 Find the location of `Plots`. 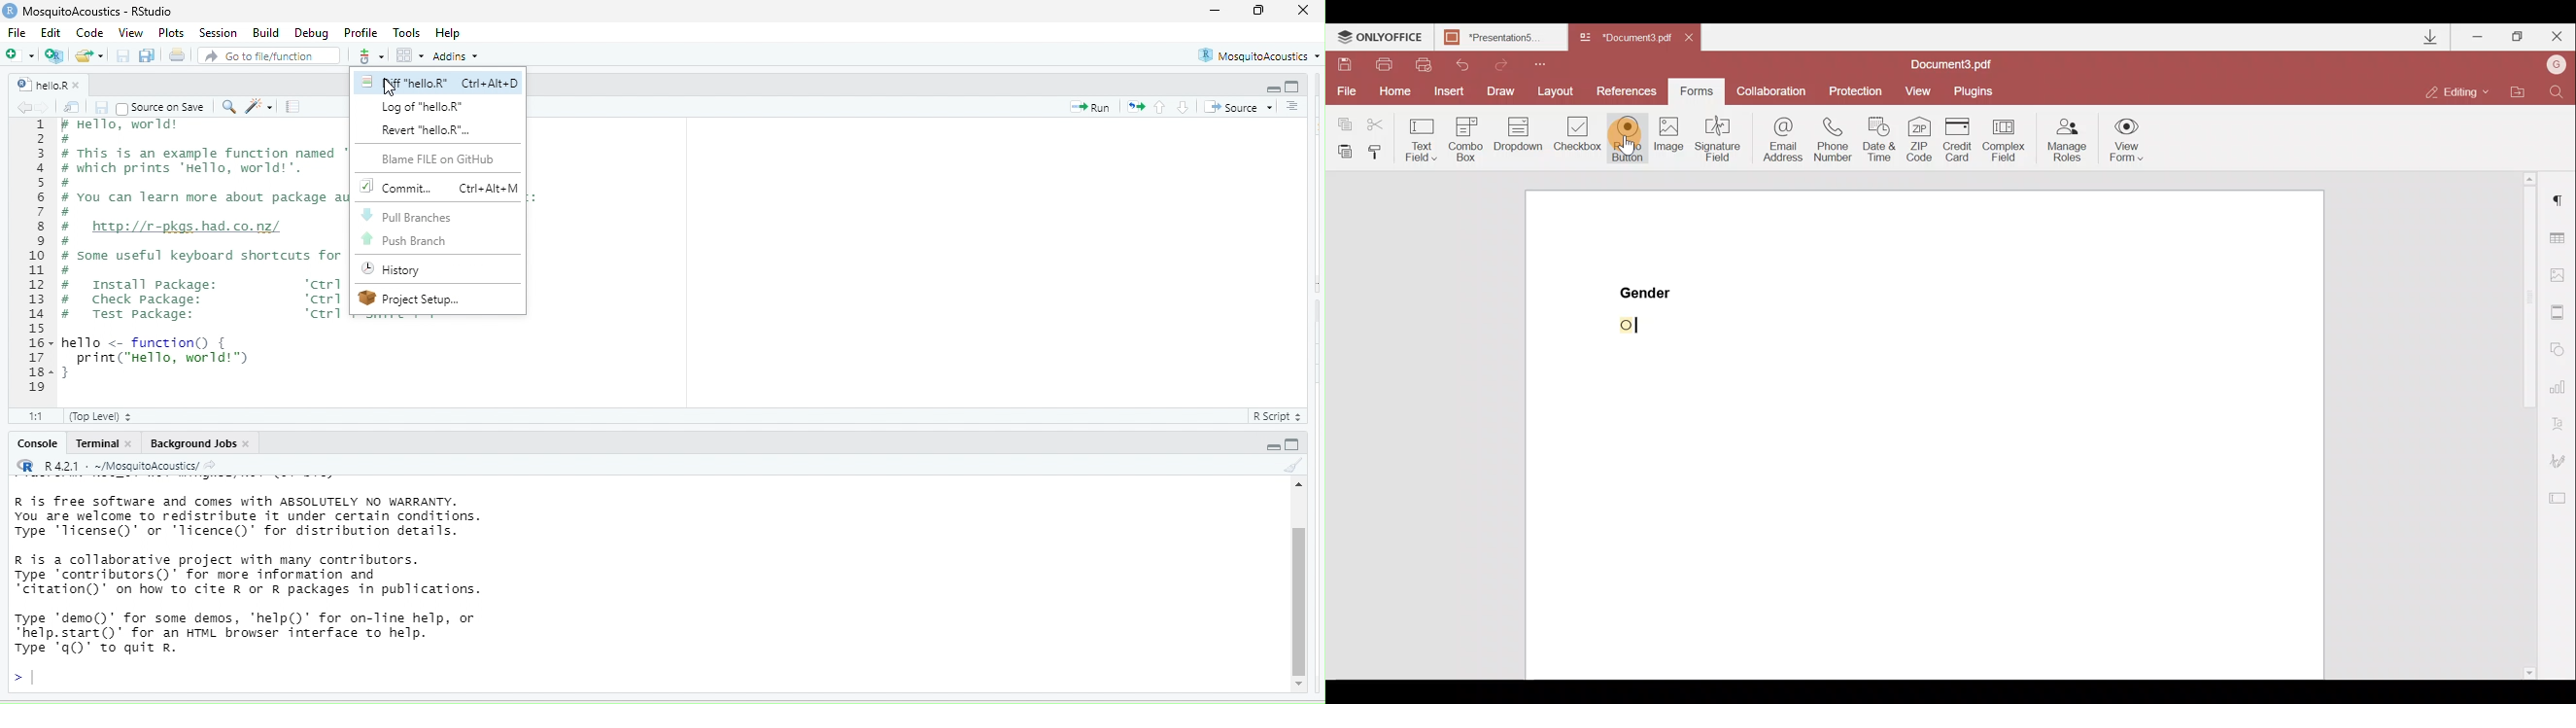

Plots is located at coordinates (169, 34).